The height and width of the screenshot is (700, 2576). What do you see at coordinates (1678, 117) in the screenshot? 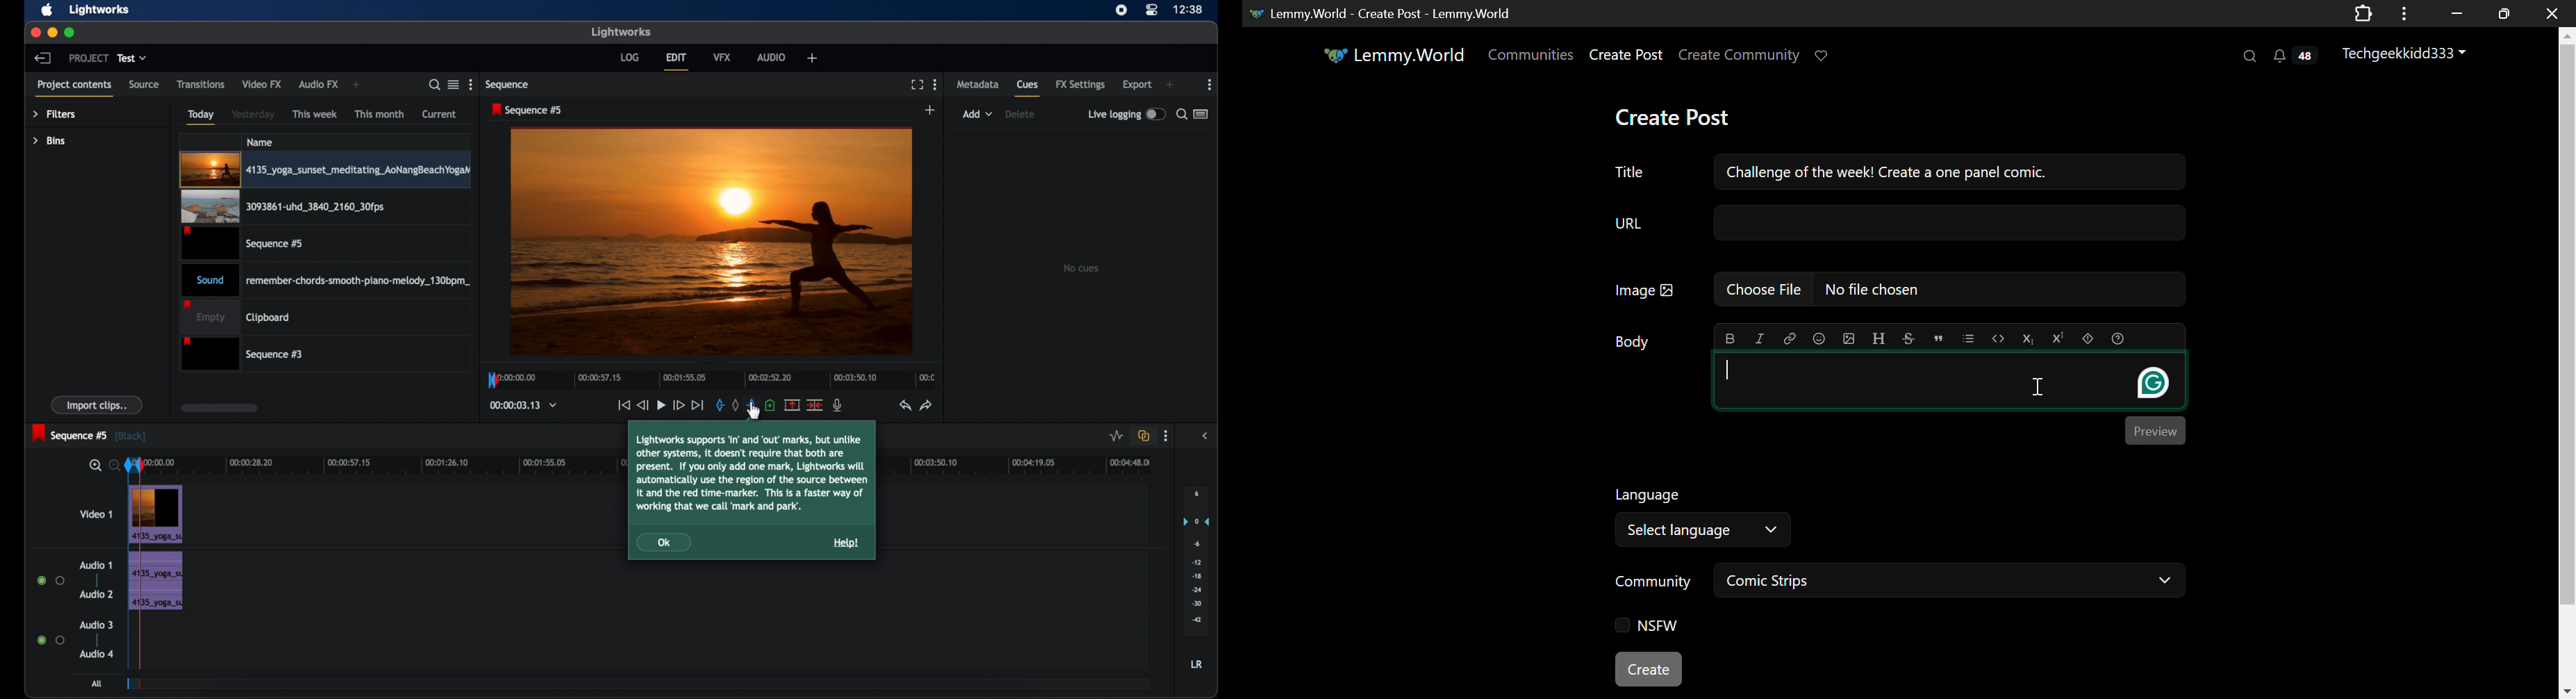
I see `Create Post` at bounding box center [1678, 117].